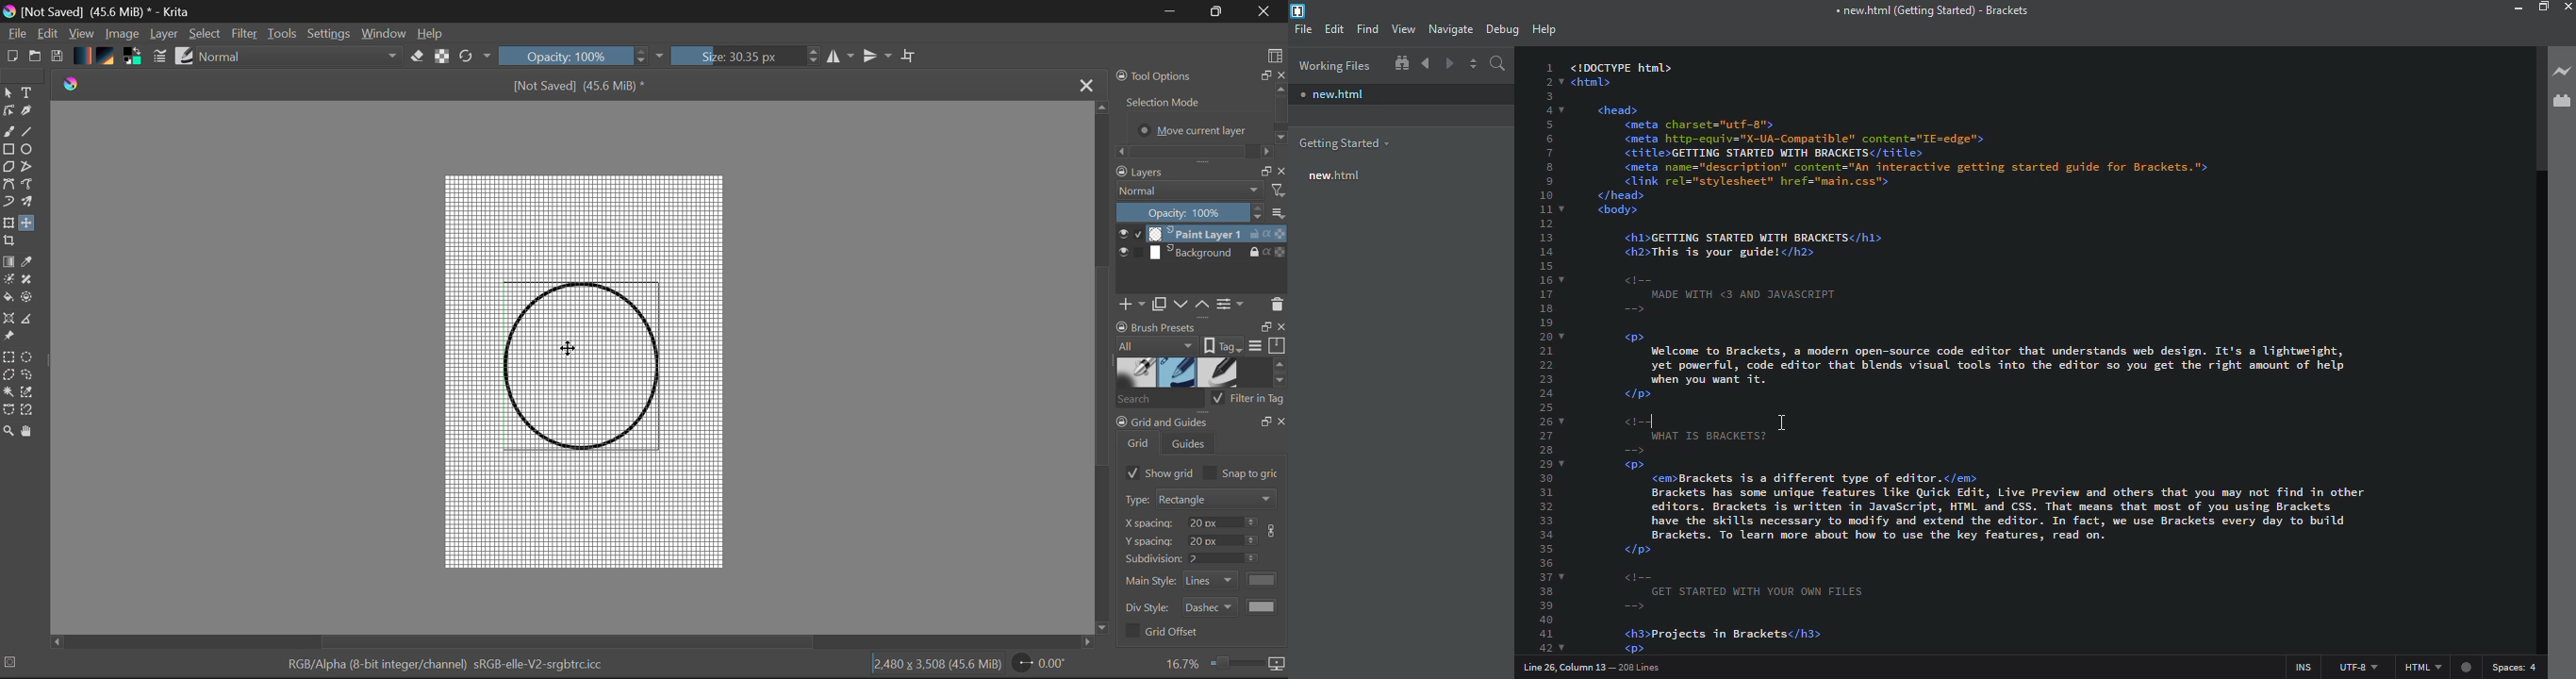  I want to click on Magnetic Selection, so click(25, 410).